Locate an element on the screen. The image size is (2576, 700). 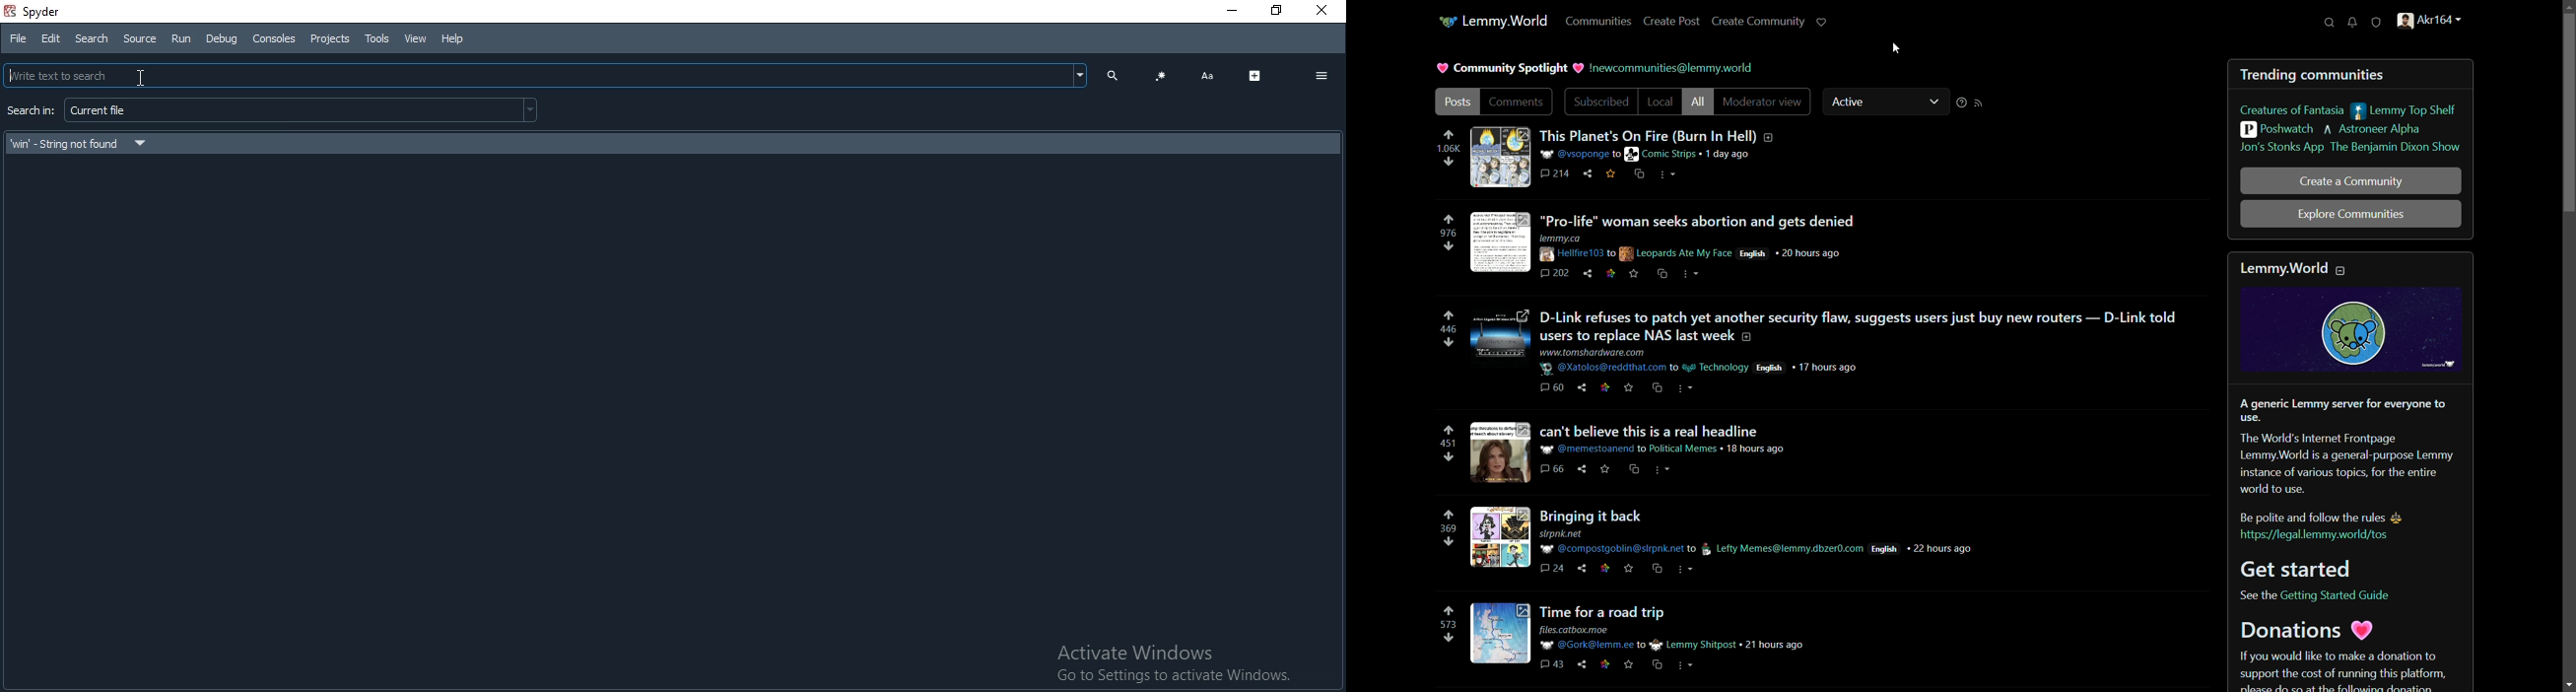
more options is located at coordinates (1666, 174).